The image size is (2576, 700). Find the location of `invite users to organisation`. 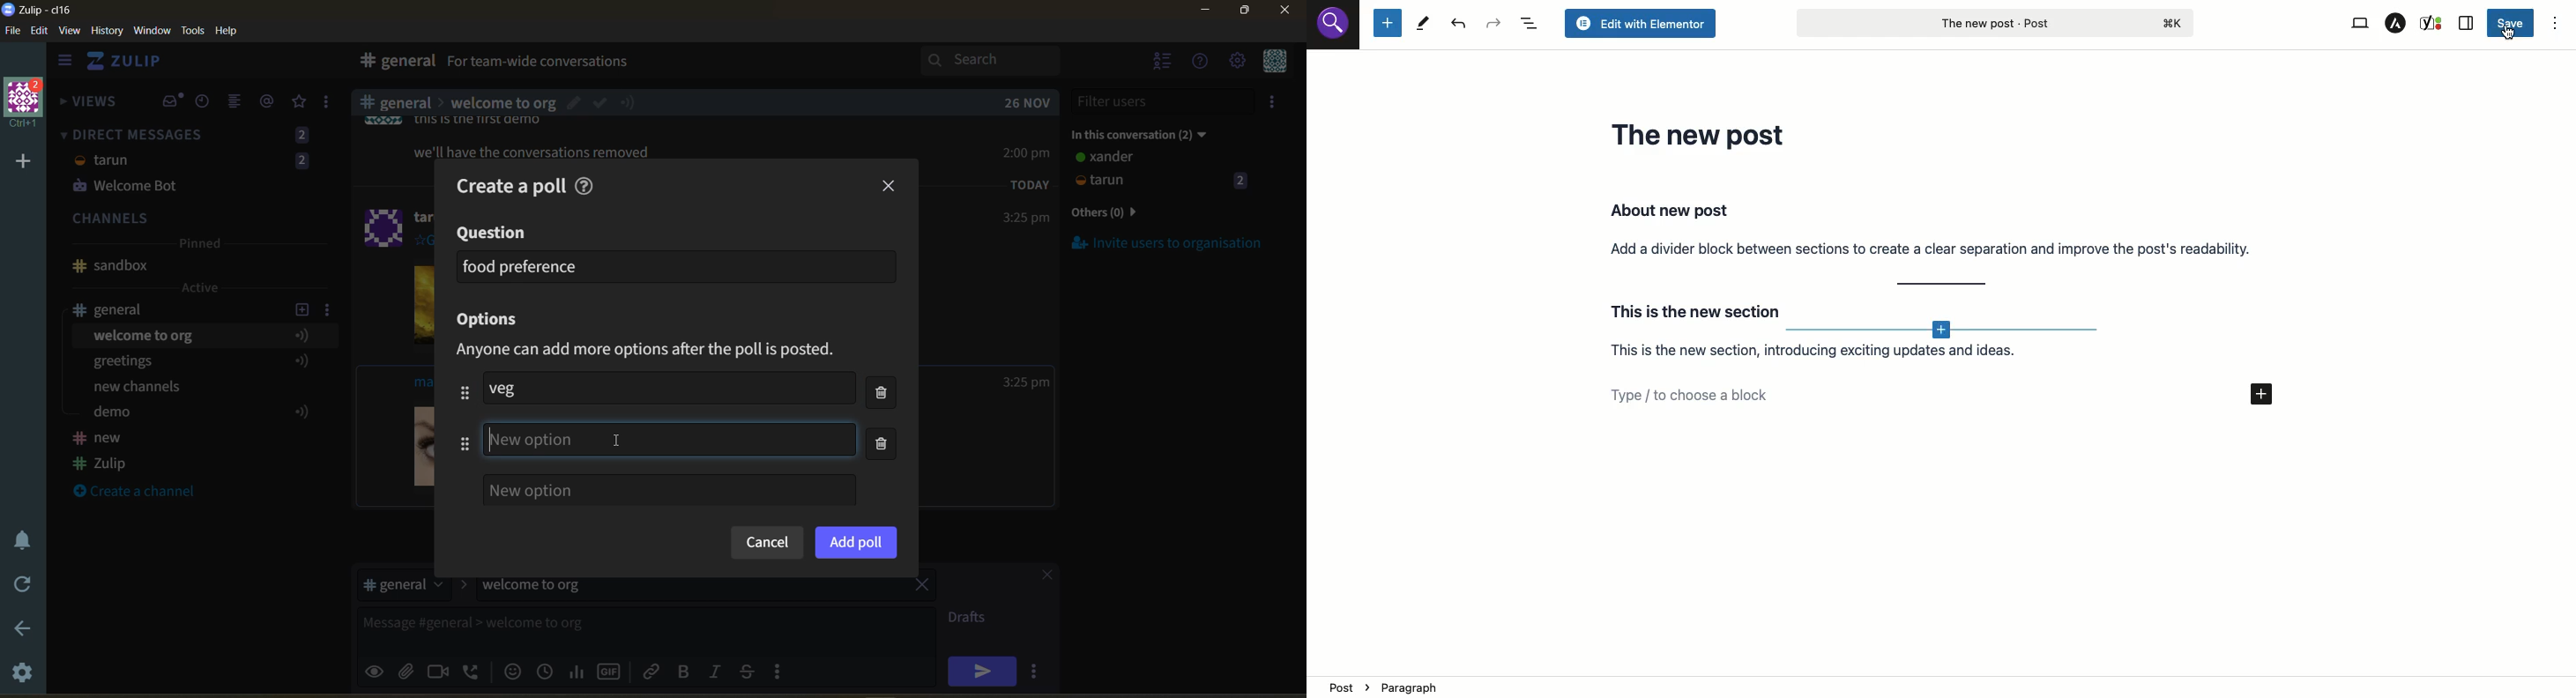

invite users to organisation is located at coordinates (1275, 104).